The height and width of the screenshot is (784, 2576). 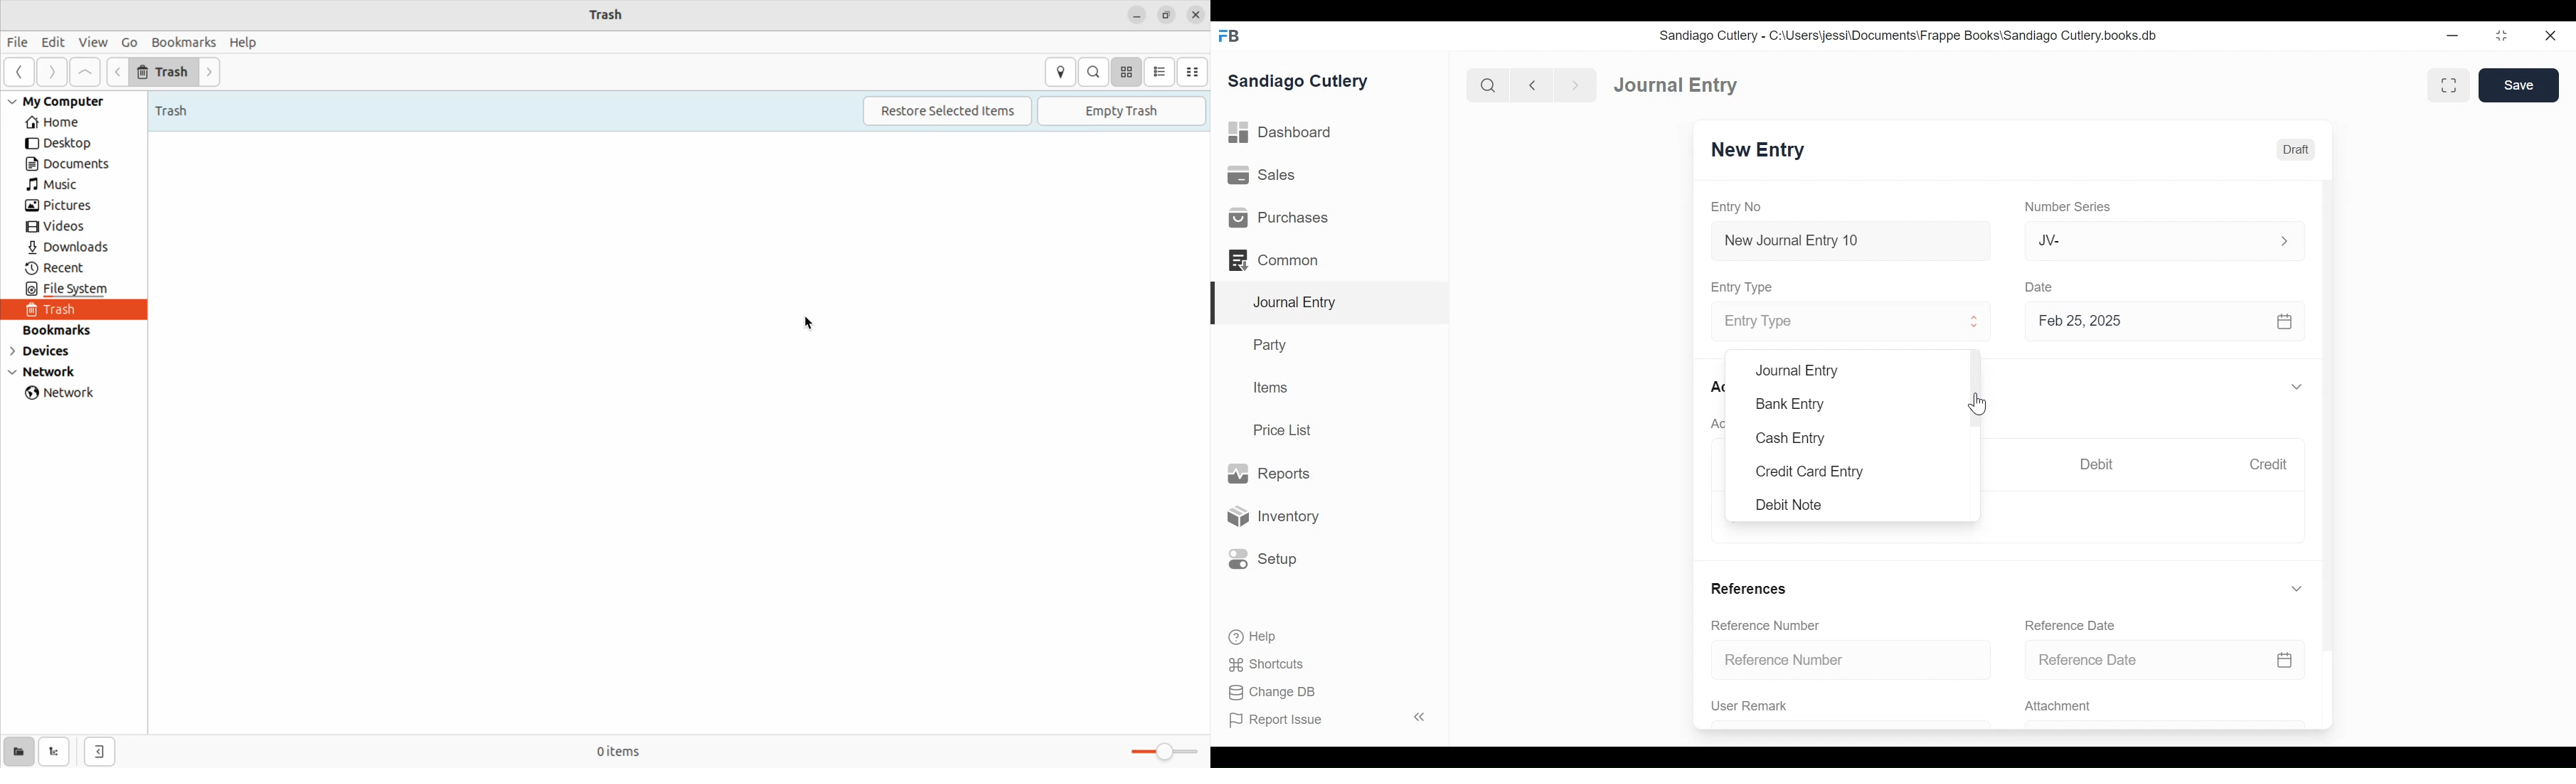 I want to click on Expand, so click(x=1976, y=324).